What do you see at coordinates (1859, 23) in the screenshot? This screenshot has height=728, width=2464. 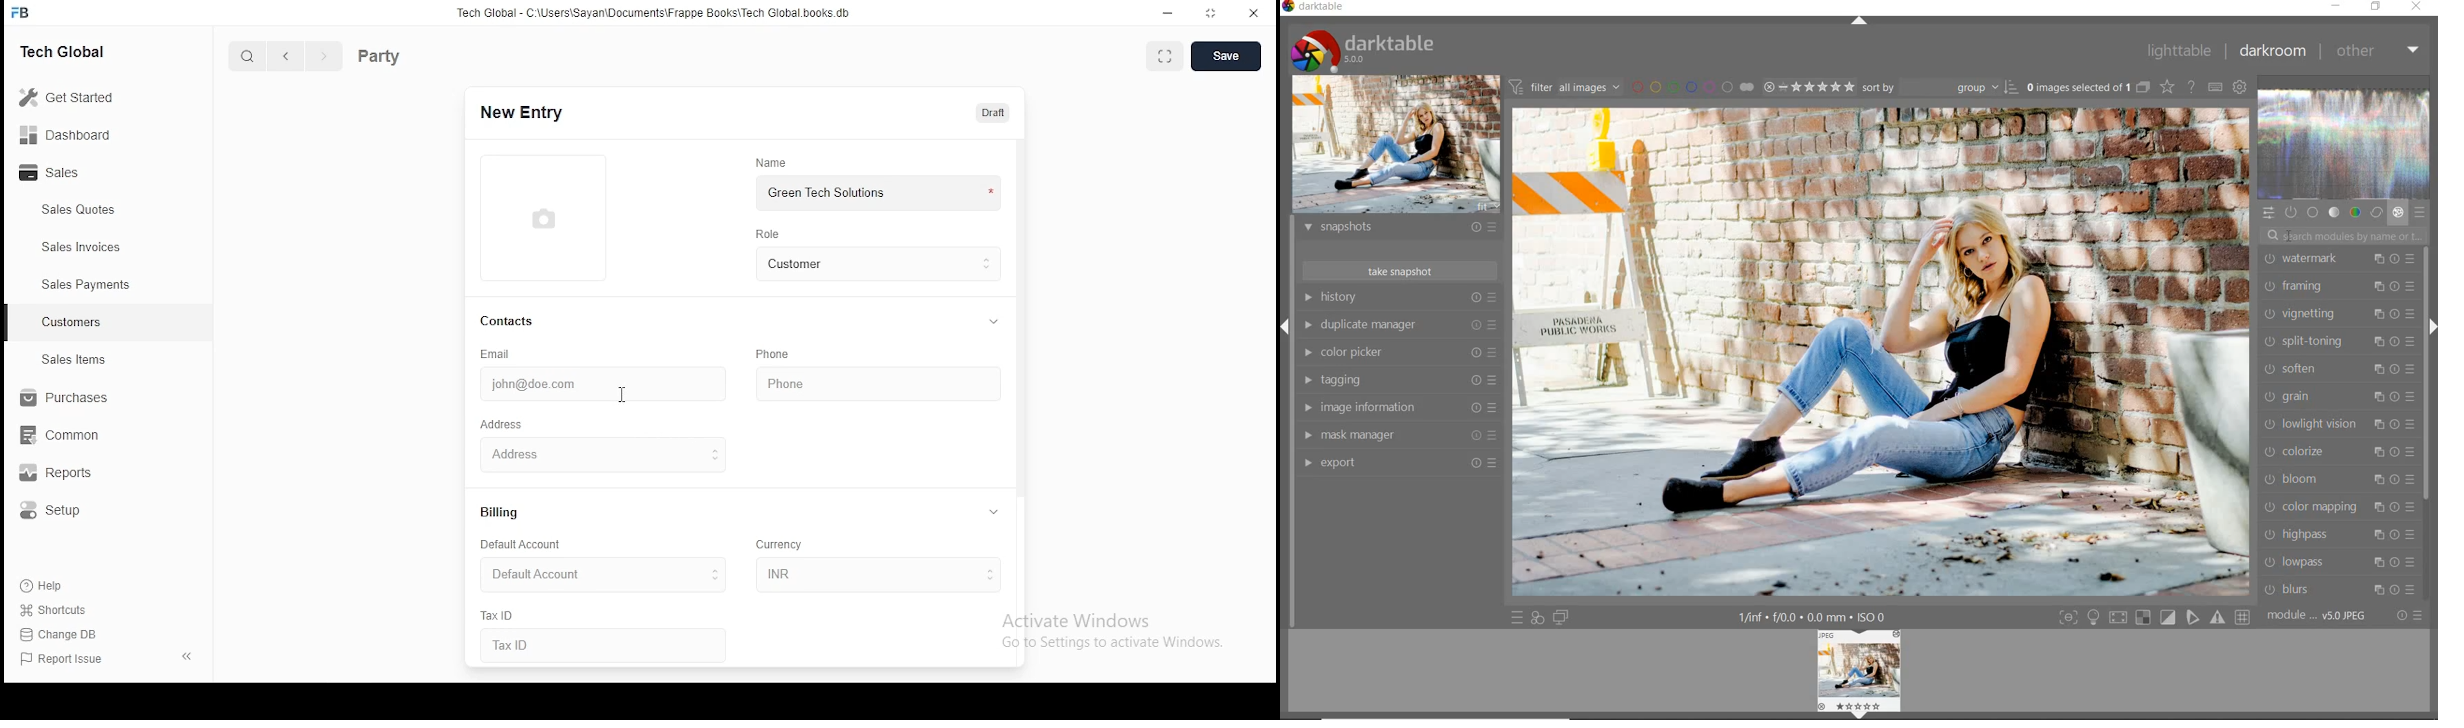 I see `expand/collapse` at bounding box center [1859, 23].